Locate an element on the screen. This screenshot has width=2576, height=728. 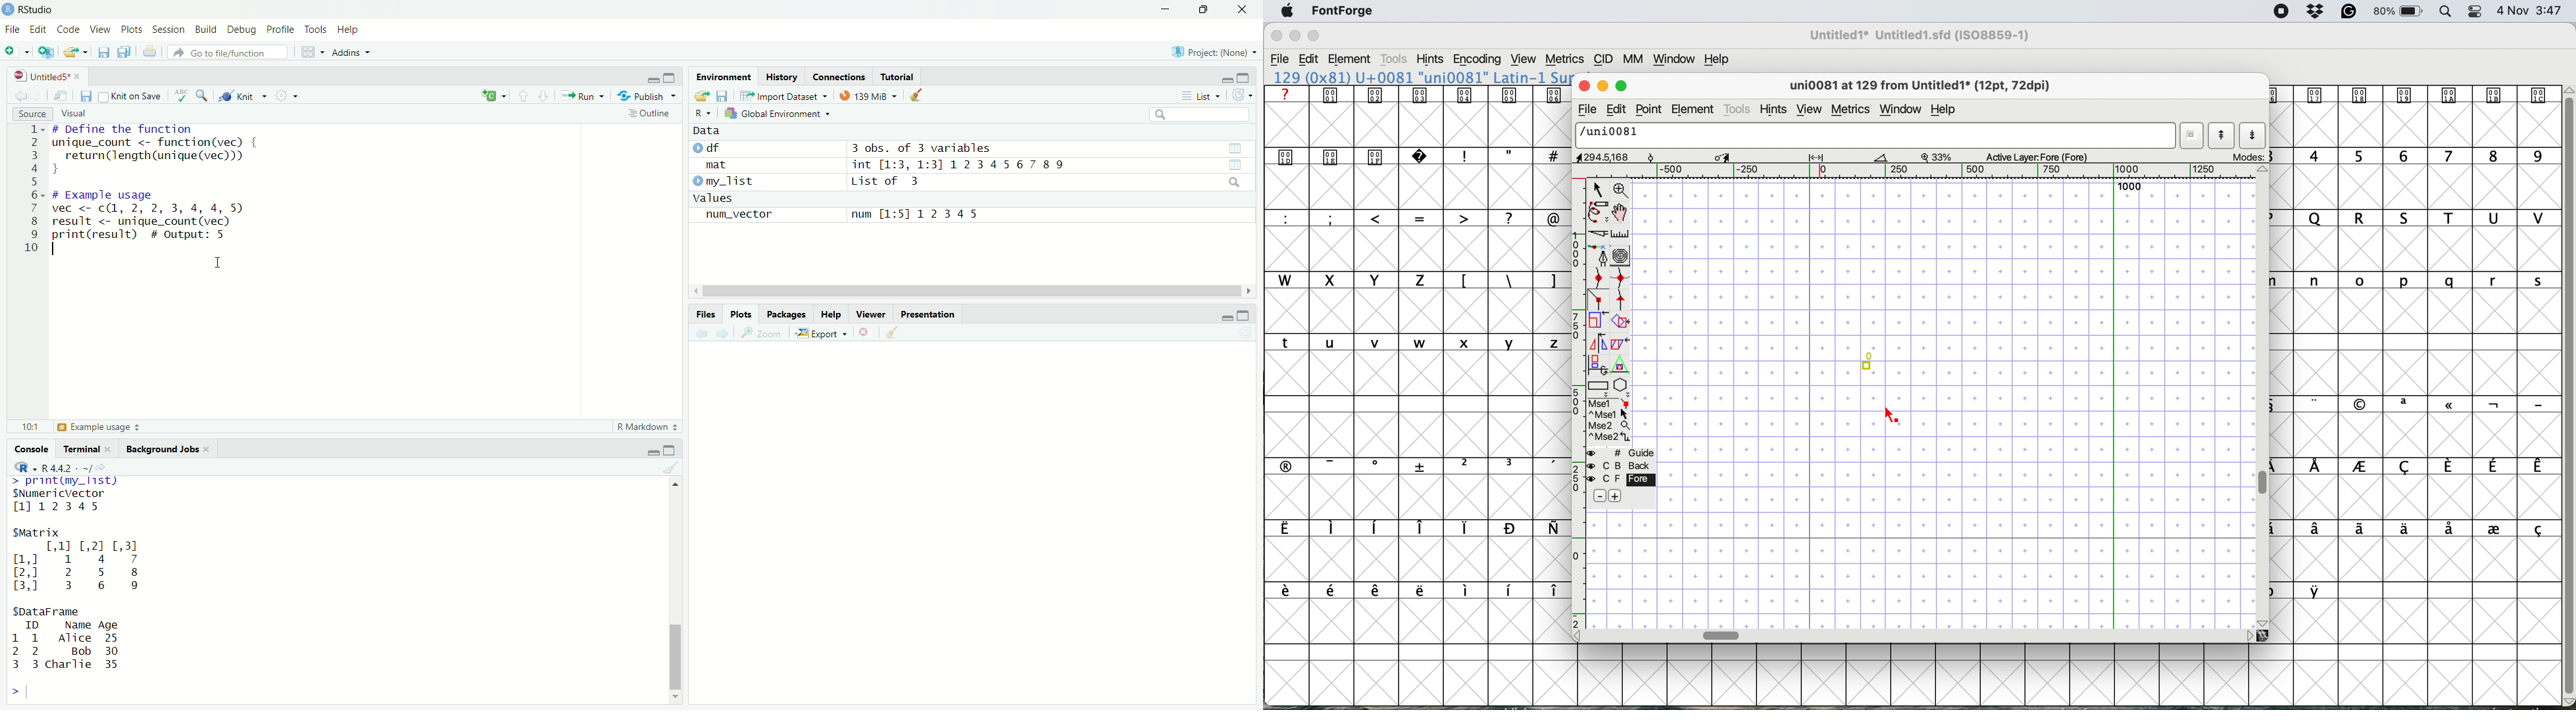
maximize is located at coordinates (1205, 10).